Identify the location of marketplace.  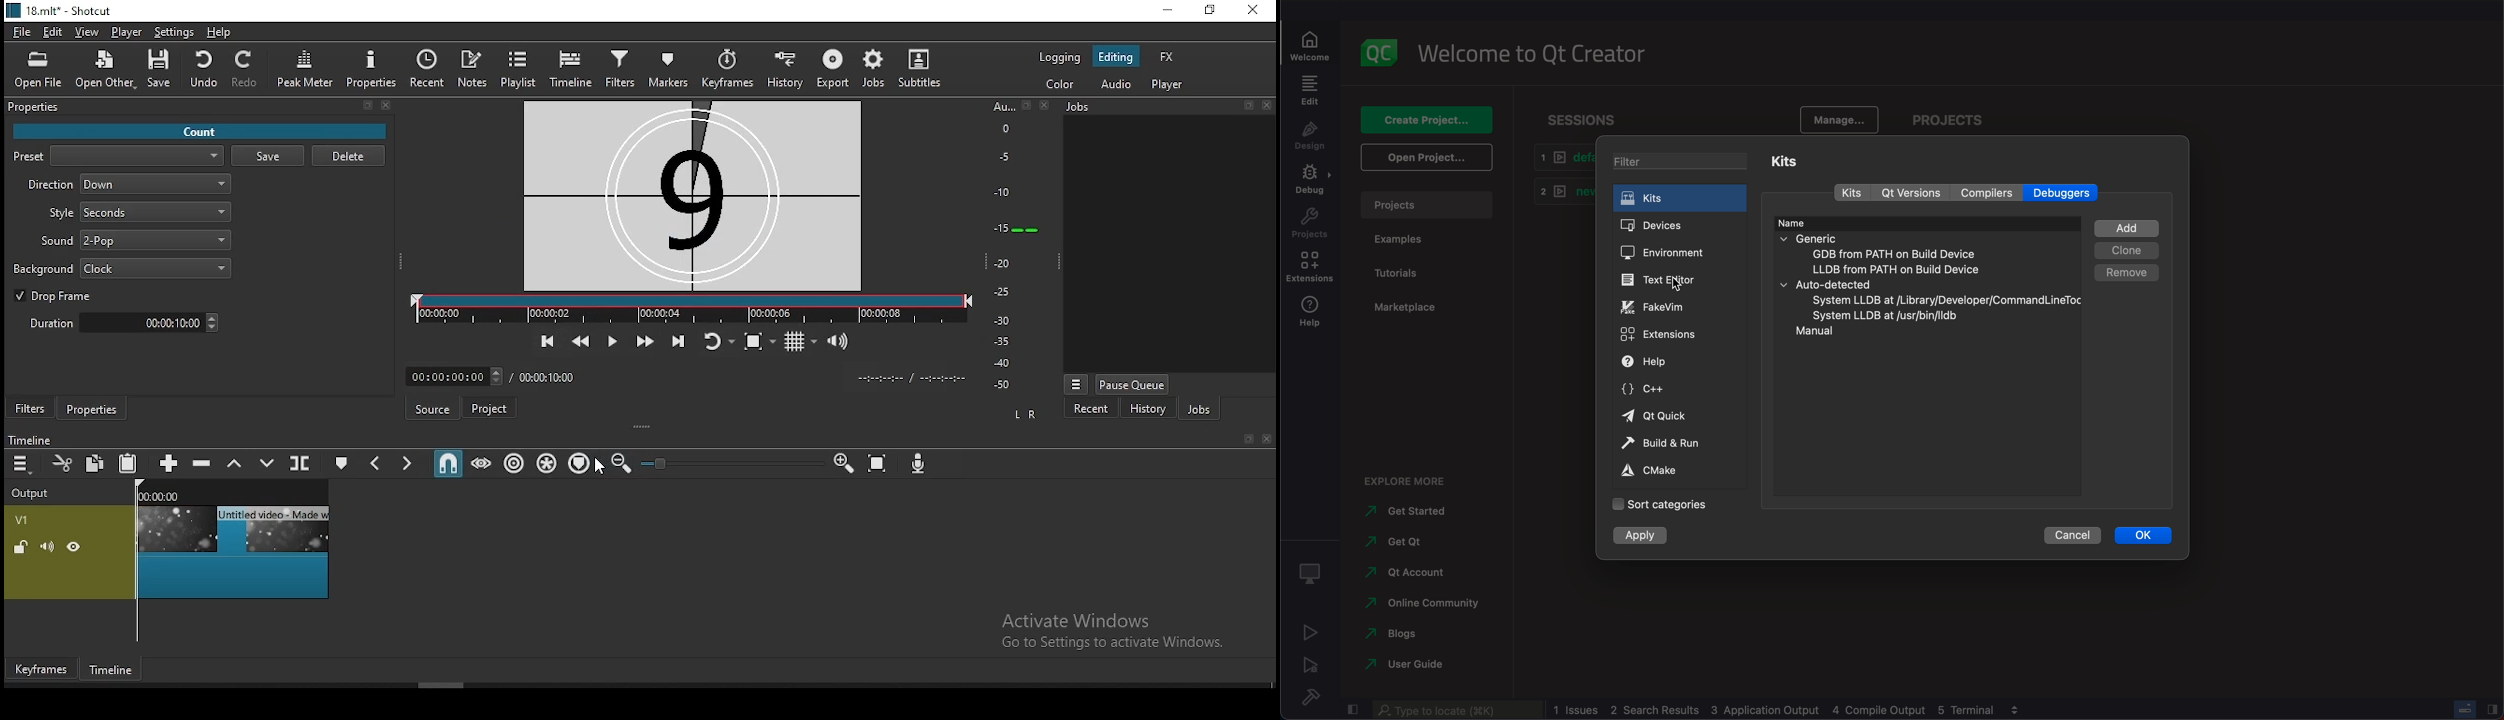
(1405, 309).